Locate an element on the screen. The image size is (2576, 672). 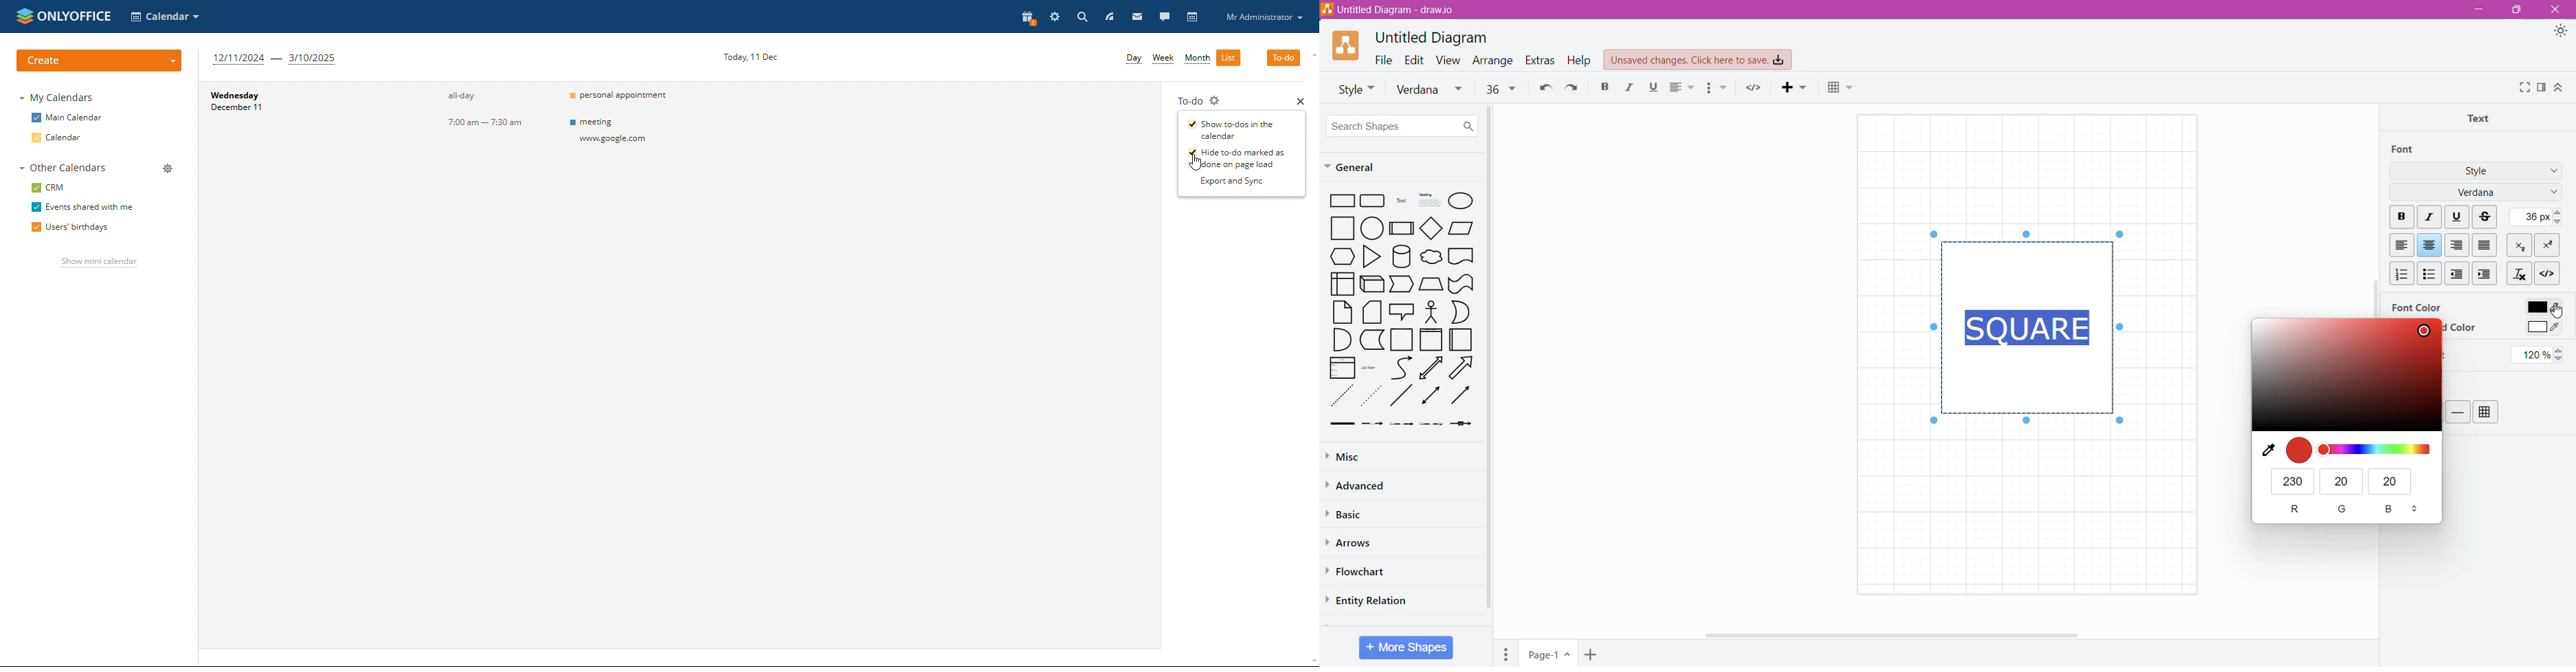
Triangle  is located at coordinates (1371, 256).